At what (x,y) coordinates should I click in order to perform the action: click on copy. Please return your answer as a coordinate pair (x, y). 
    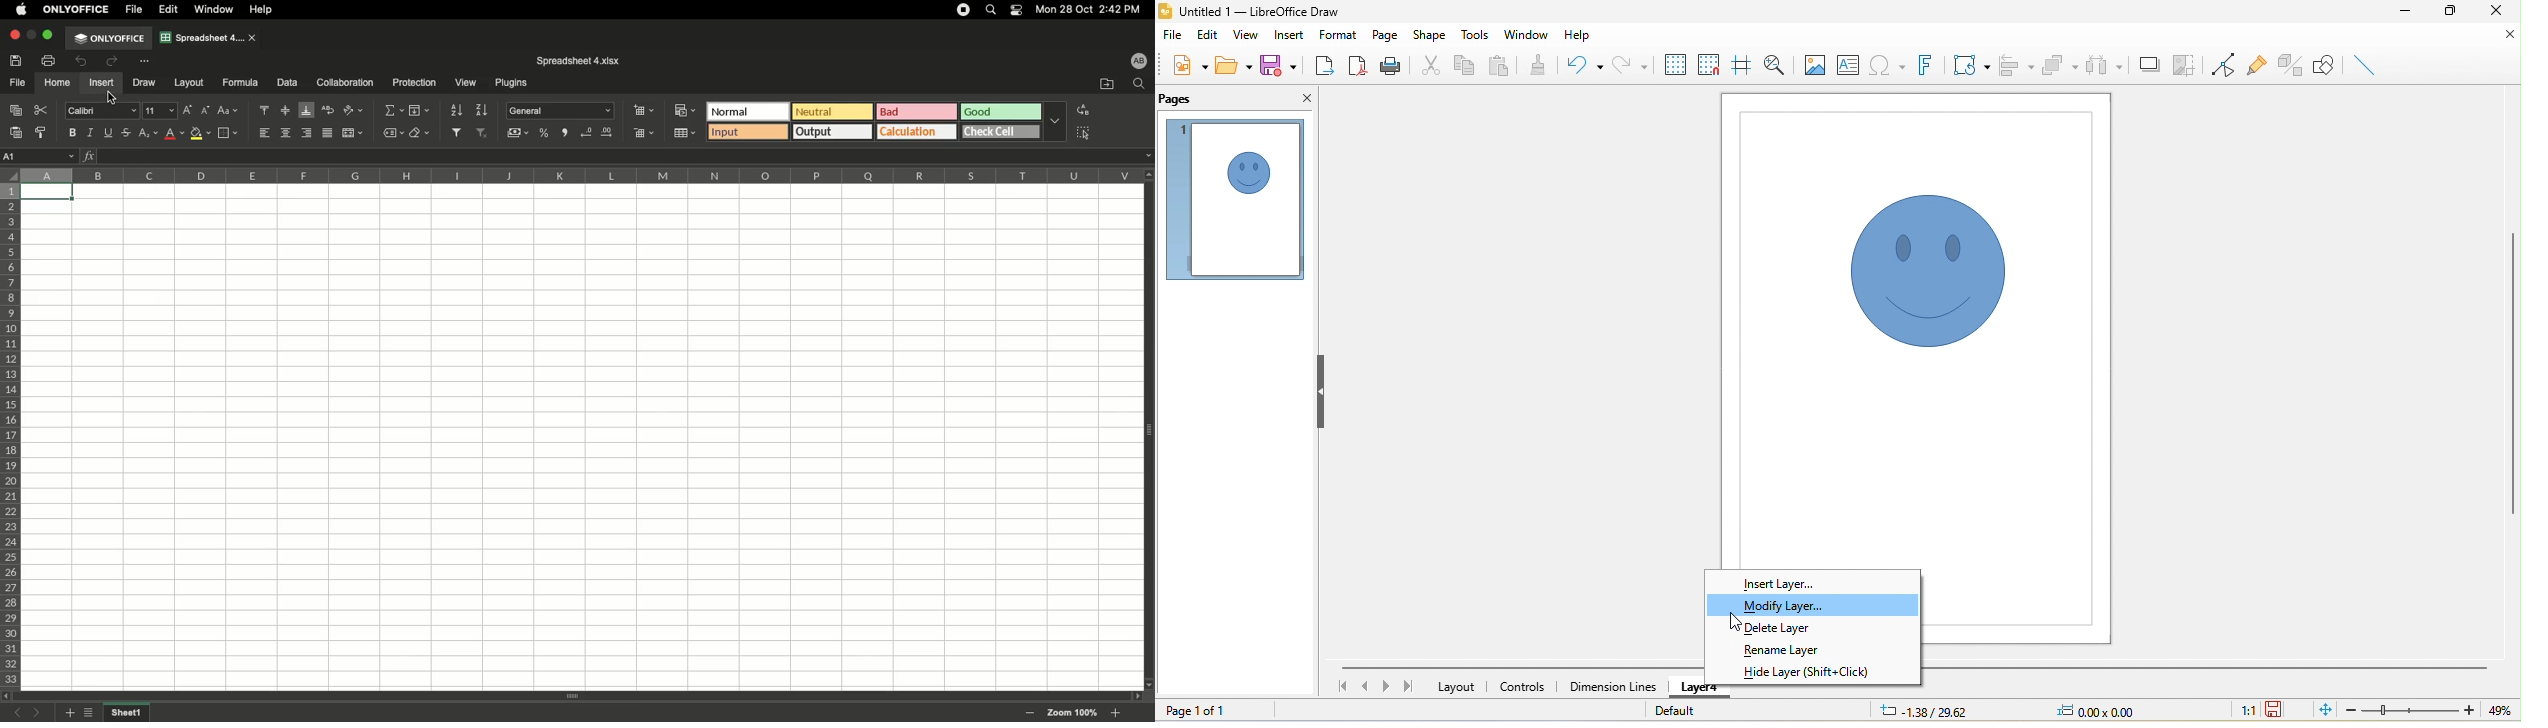
    Looking at the image, I should click on (1463, 66).